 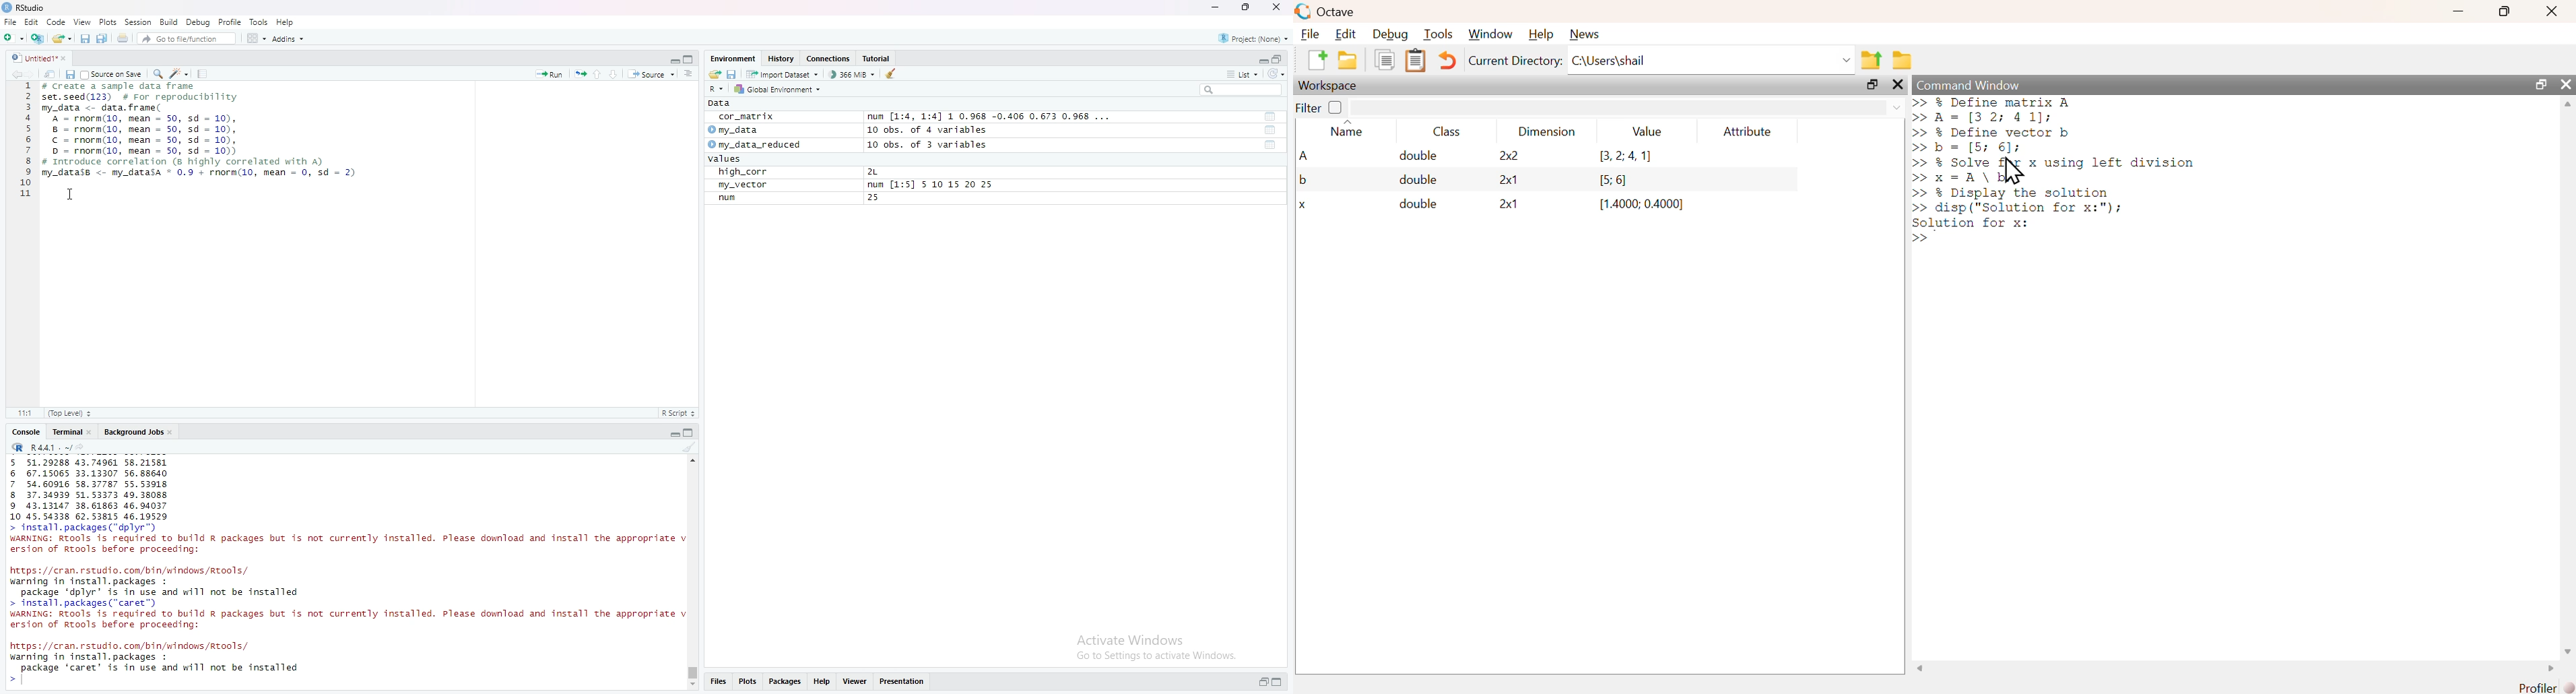 What do you see at coordinates (180, 73) in the screenshot?
I see `edit` at bounding box center [180, 73].